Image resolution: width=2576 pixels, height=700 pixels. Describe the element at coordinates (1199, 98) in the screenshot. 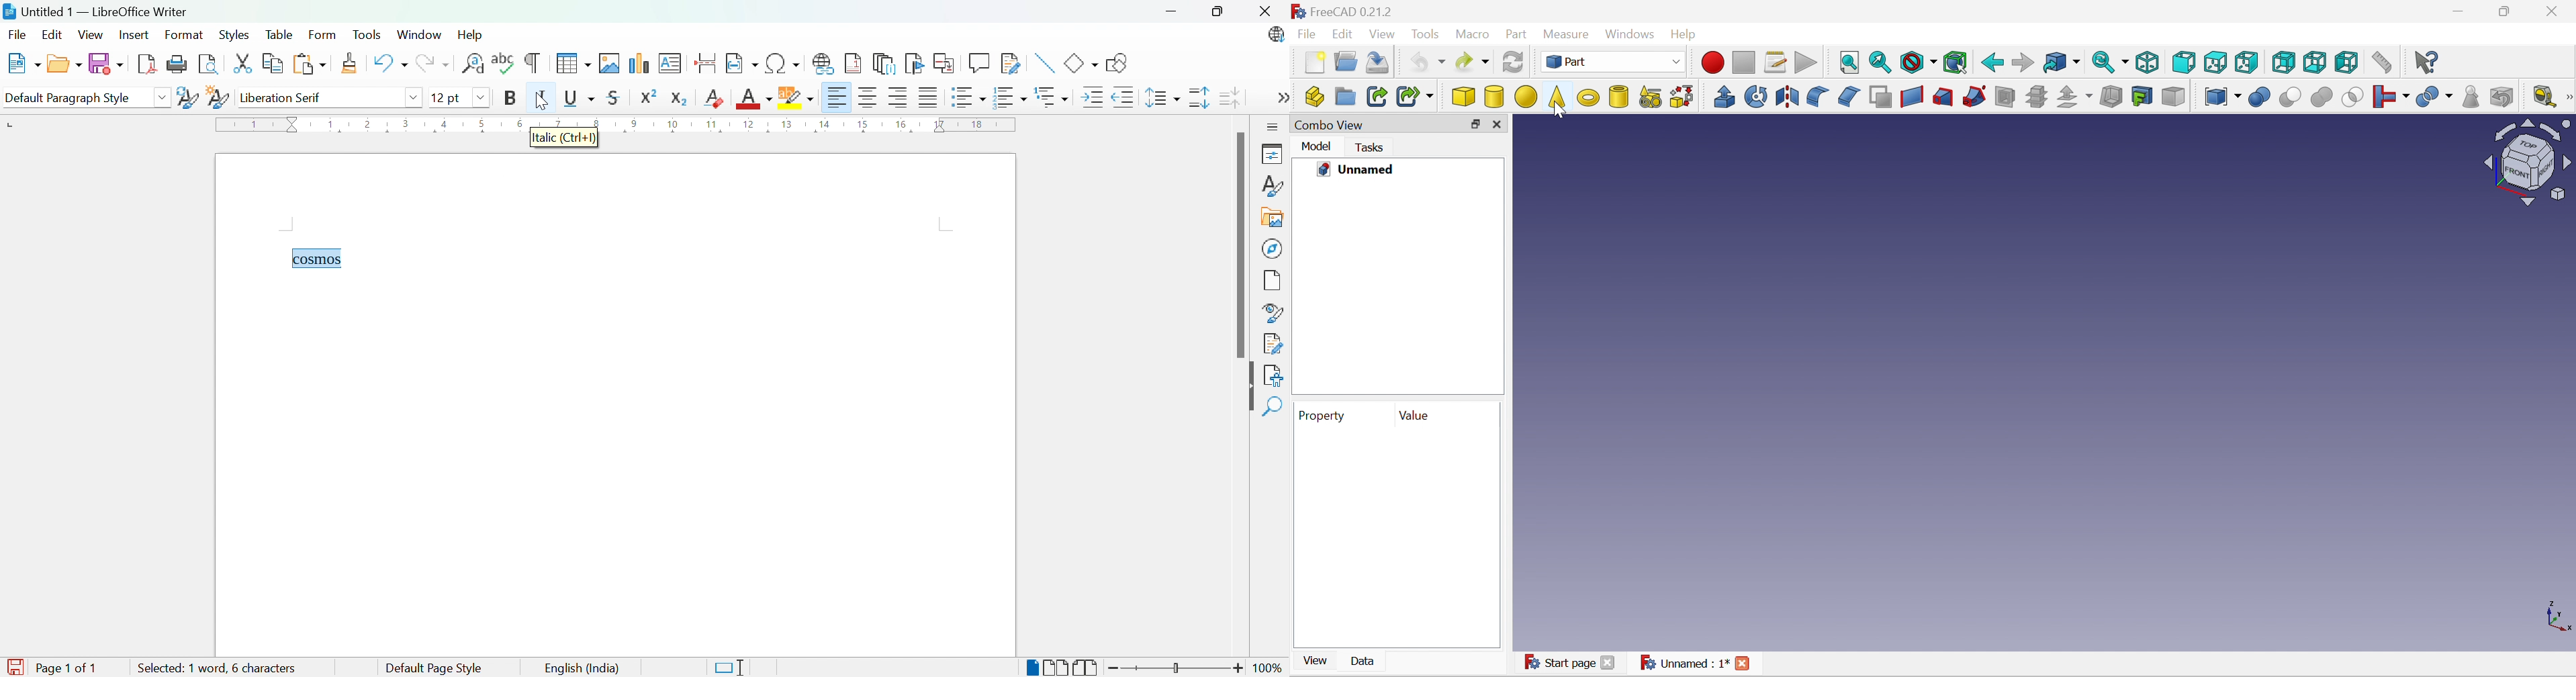

I see `Increase line spacing` at that location.